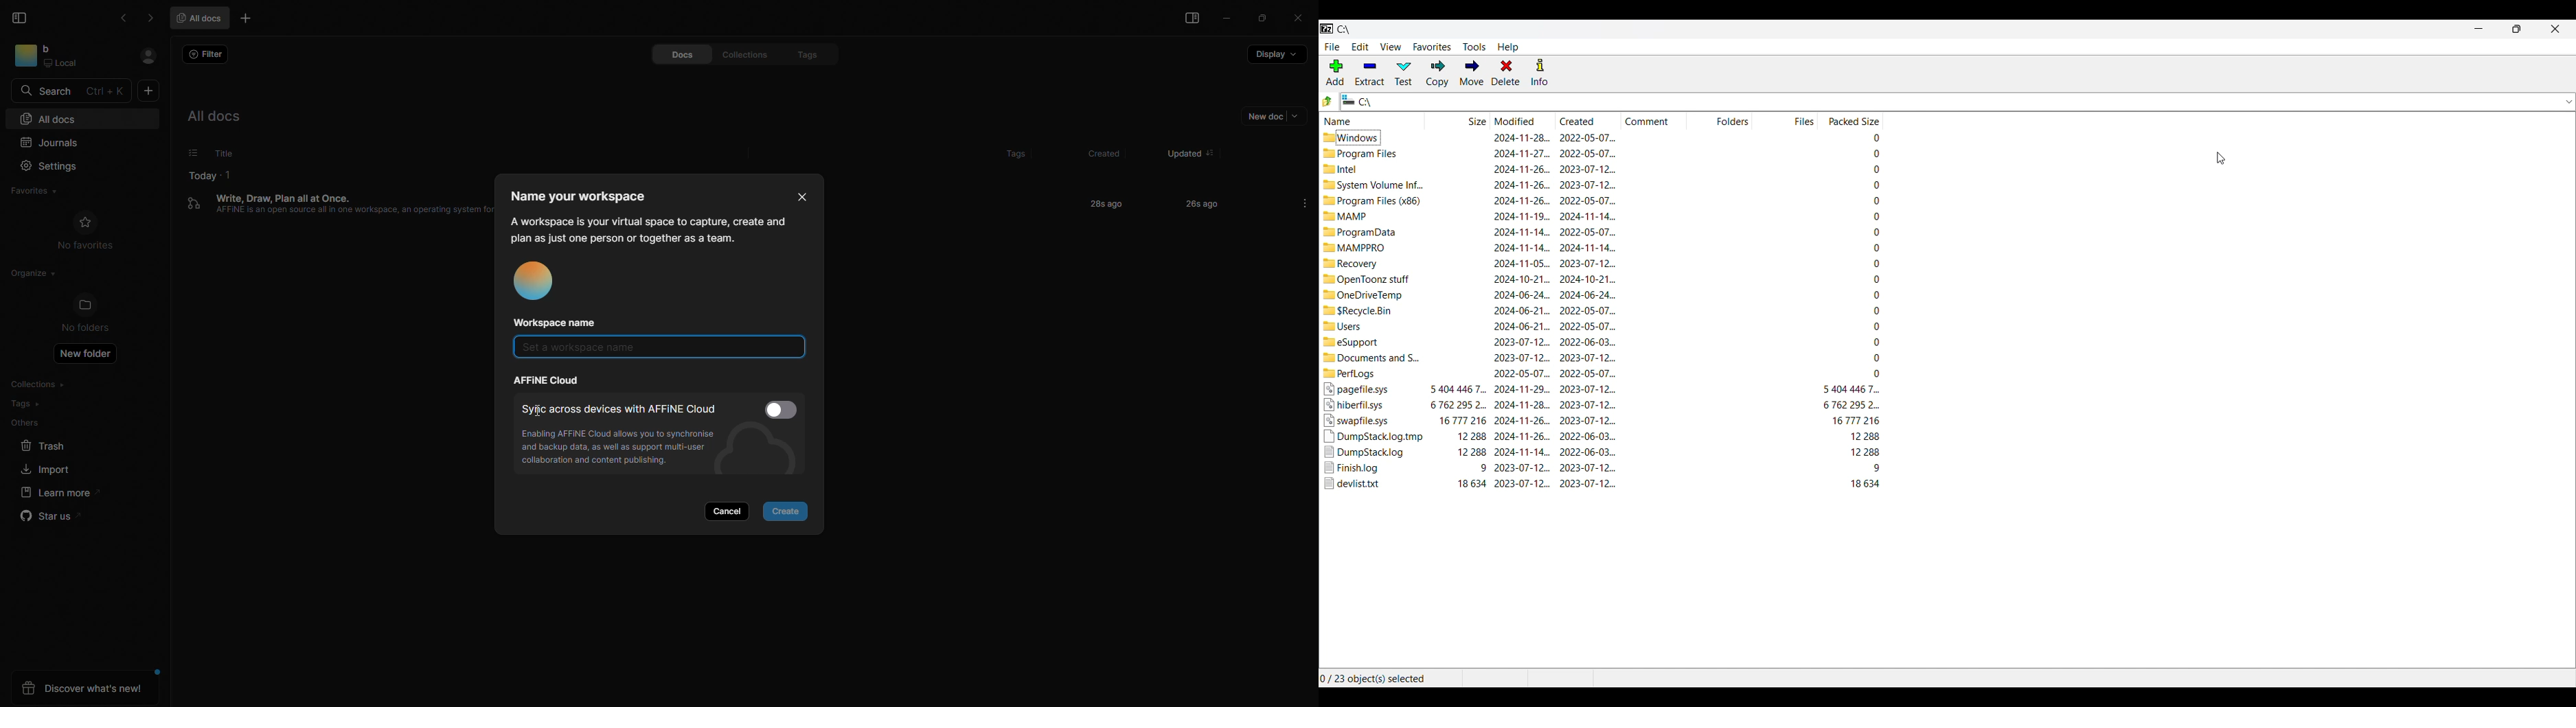 This screenshot has height=728, width=2576. I want to click on Recovery, so click(1366, 263).